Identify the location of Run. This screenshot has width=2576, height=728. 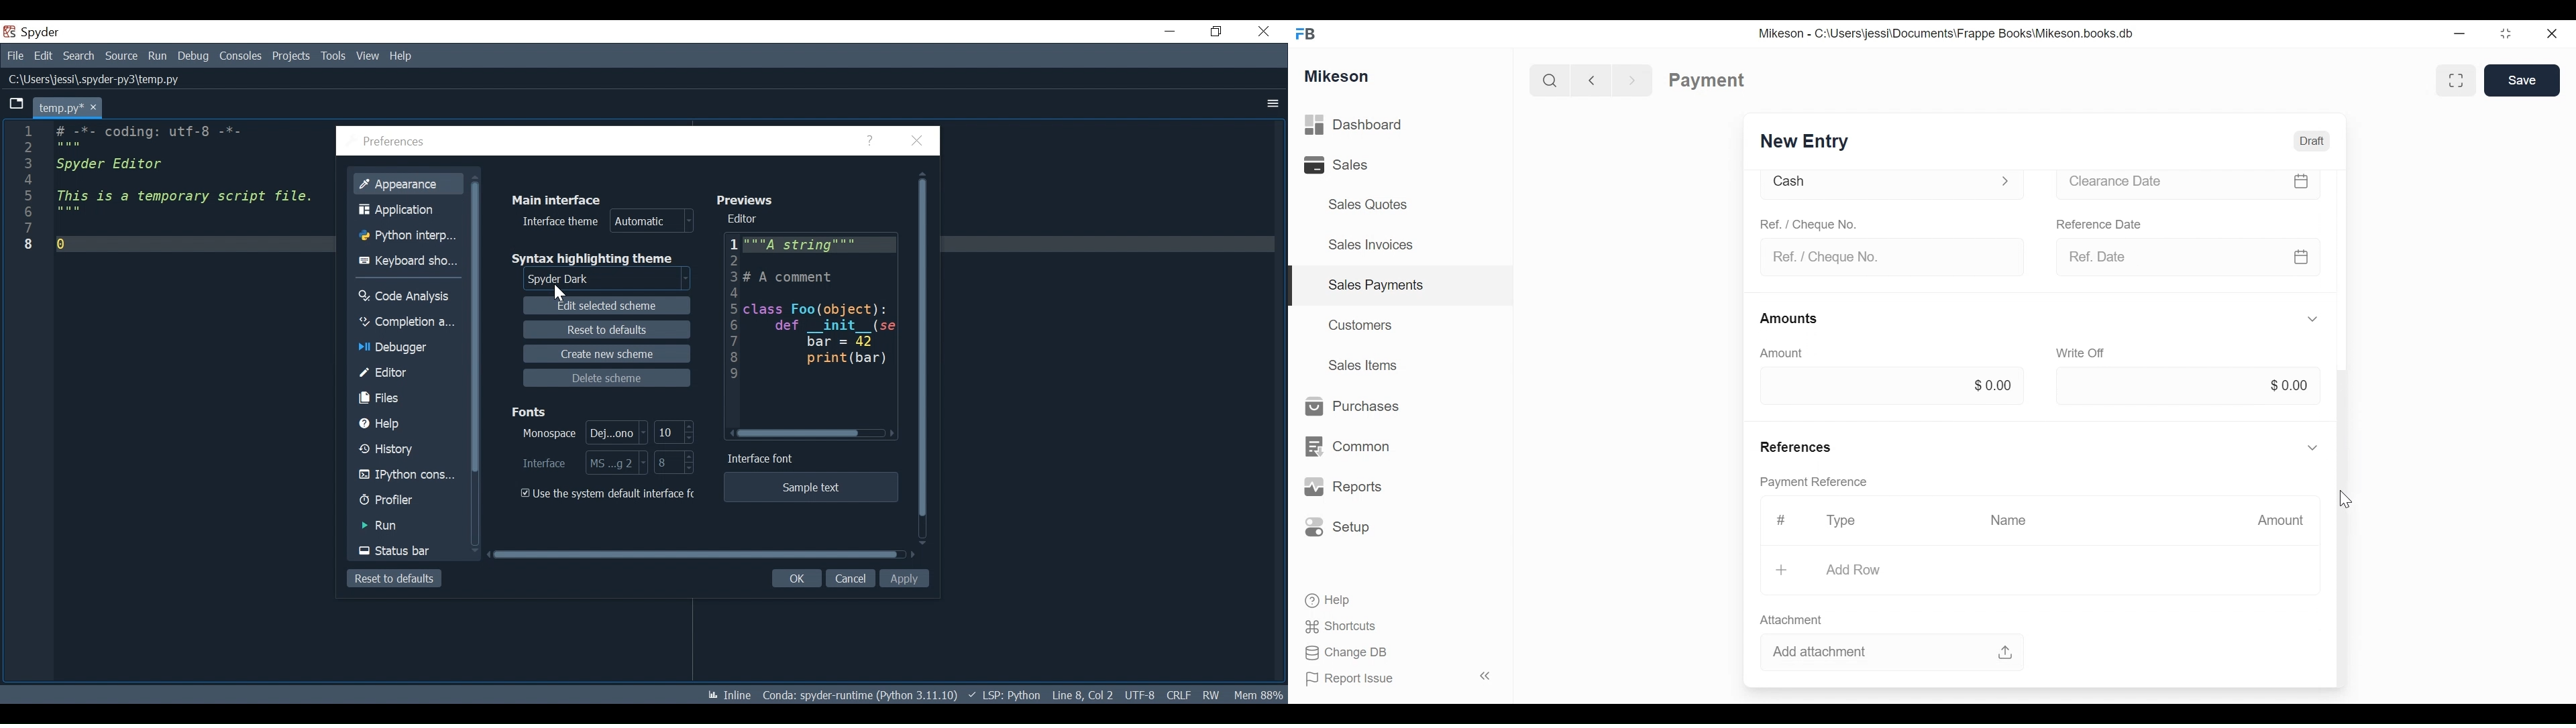
(159, 56).